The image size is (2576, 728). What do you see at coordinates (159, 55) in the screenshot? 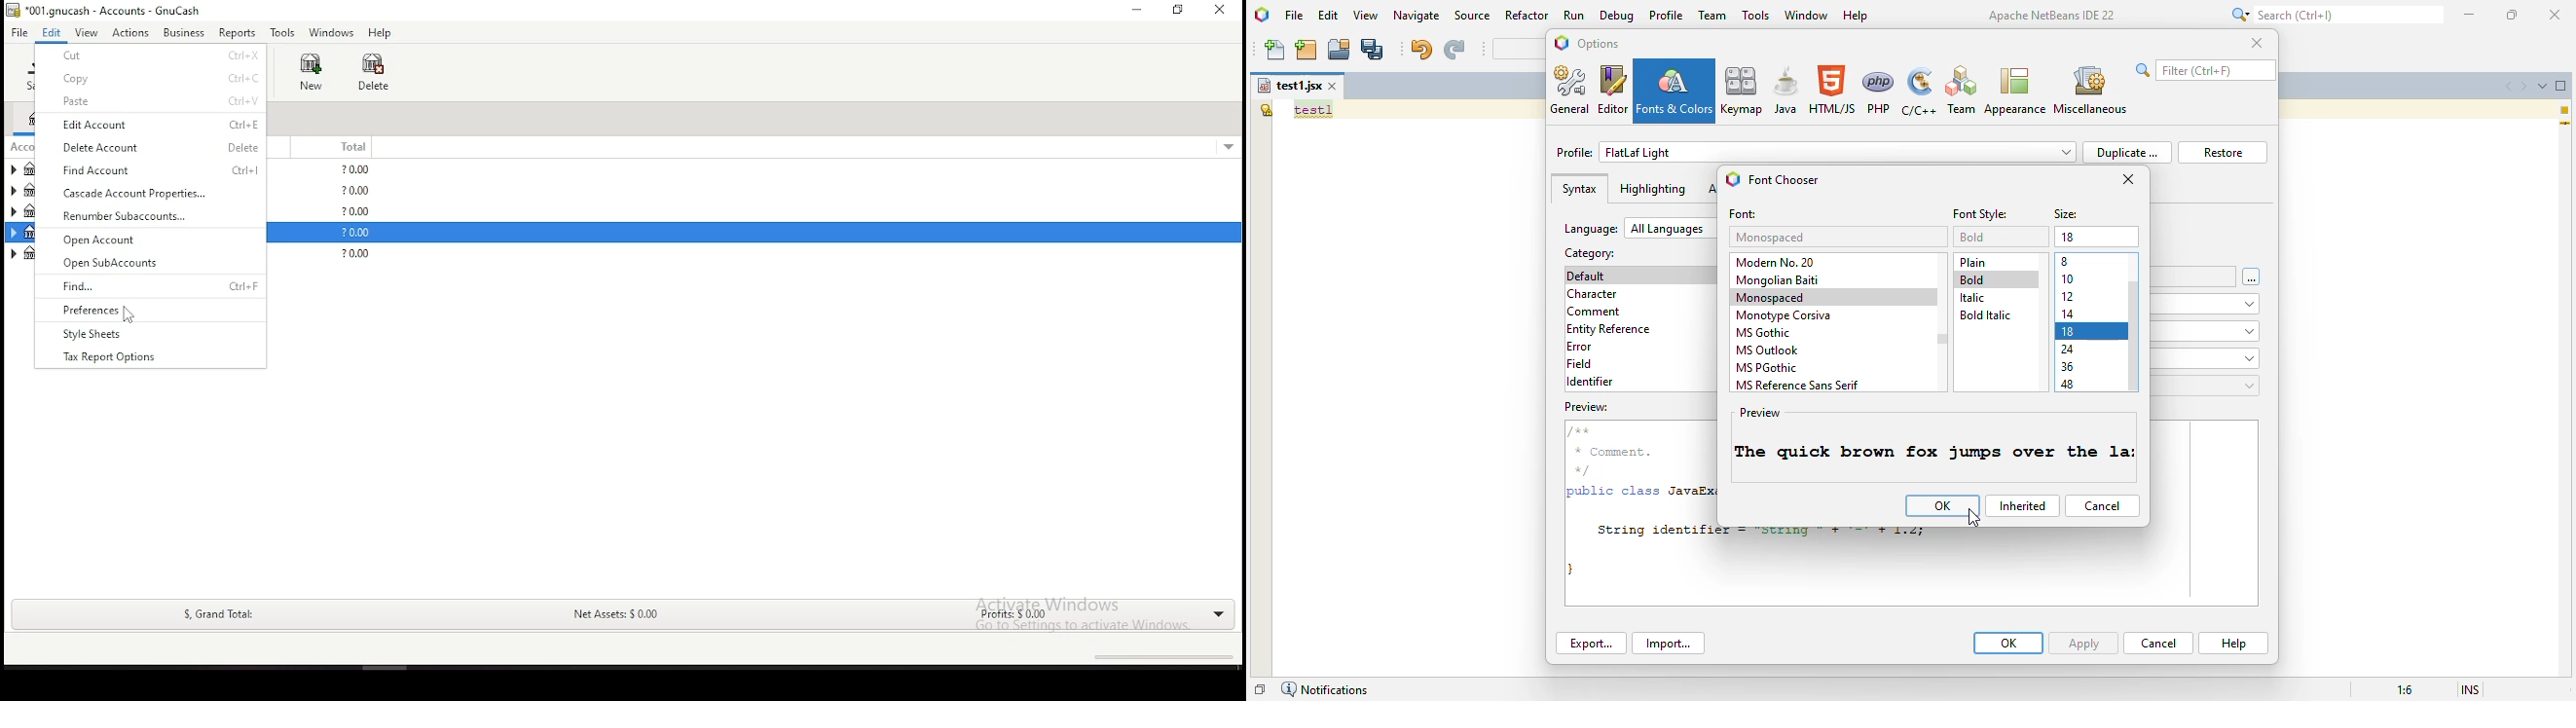
I see `cut` at bounding box center [159, 55].